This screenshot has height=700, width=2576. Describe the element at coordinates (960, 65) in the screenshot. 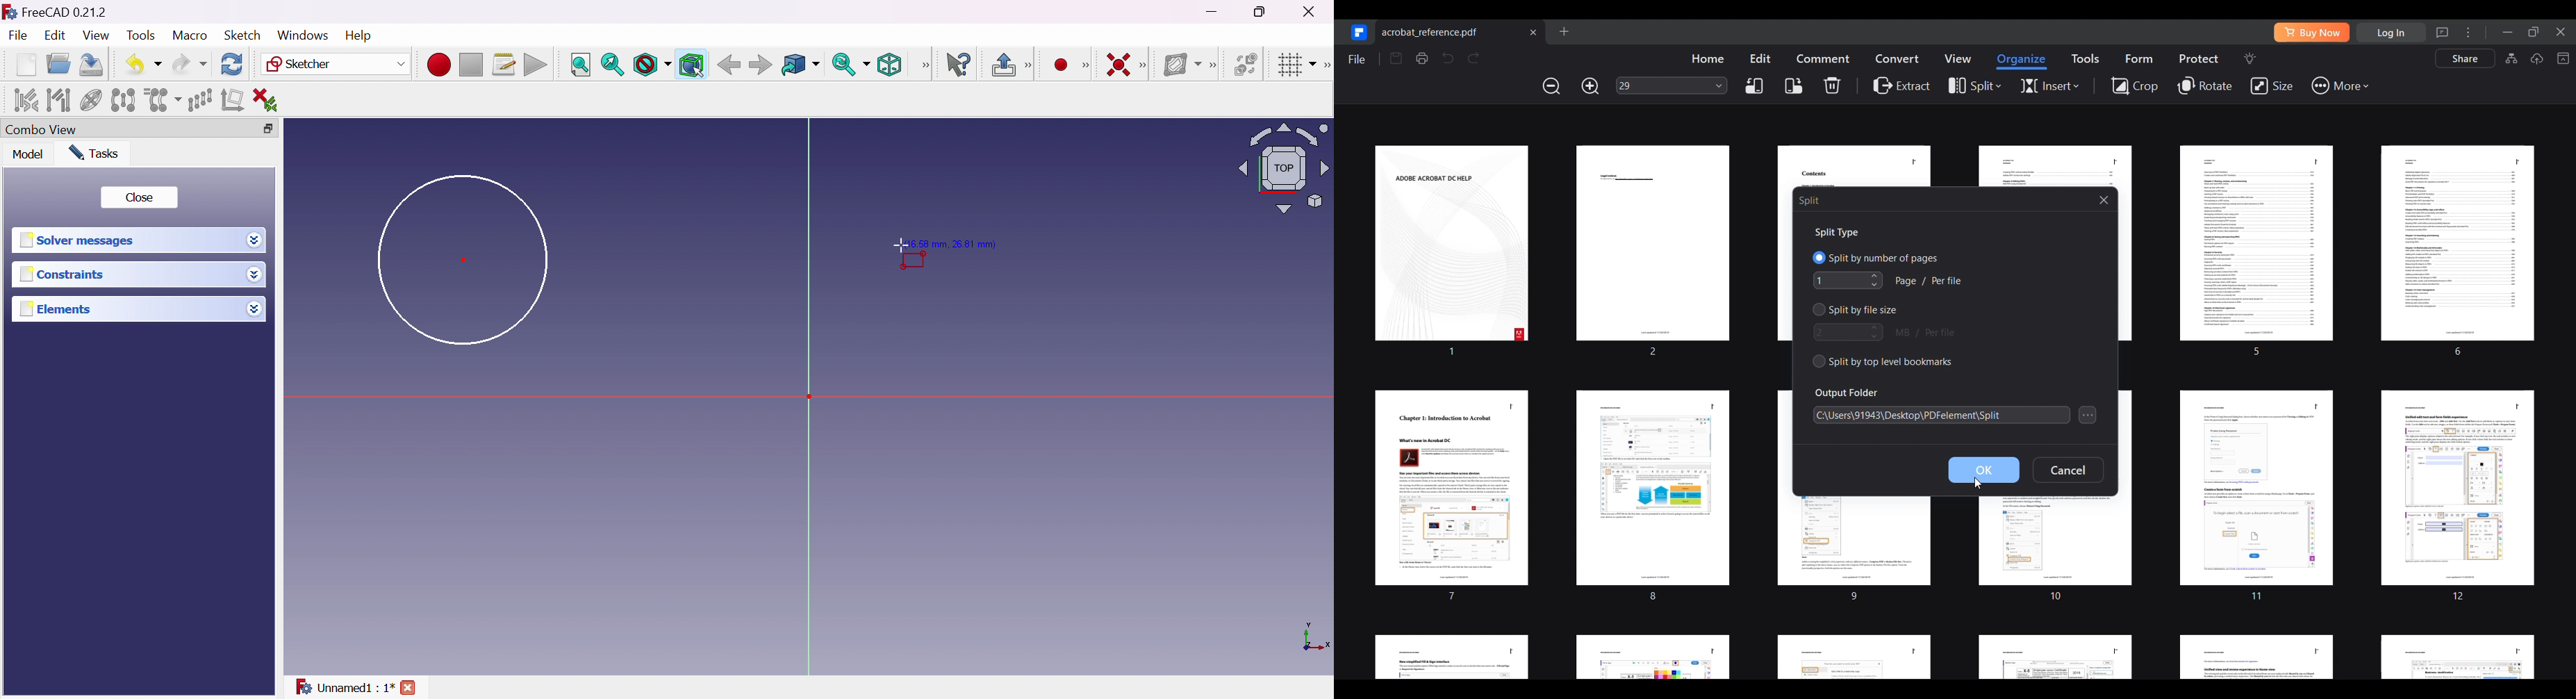

I see `What's this?` at that location.